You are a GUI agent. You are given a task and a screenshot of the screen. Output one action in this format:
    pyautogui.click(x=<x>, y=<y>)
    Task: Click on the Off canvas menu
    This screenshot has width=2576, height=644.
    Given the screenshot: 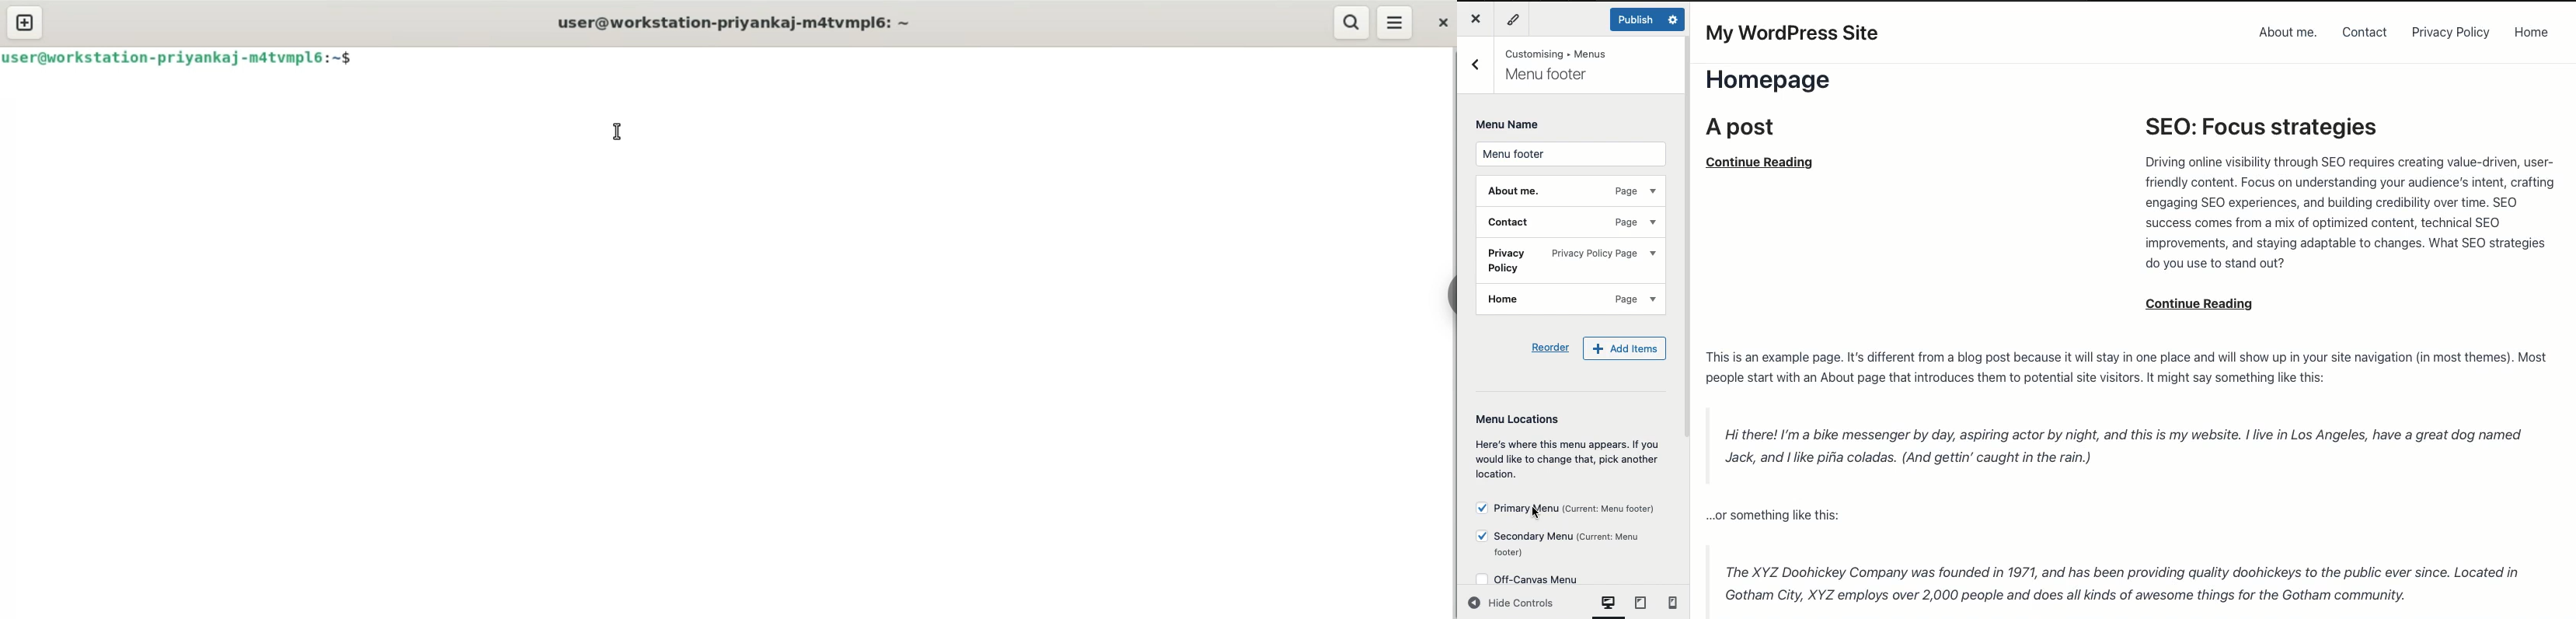 What is the action you would take?
    pyautogui.click(x=1536, y=575)
    